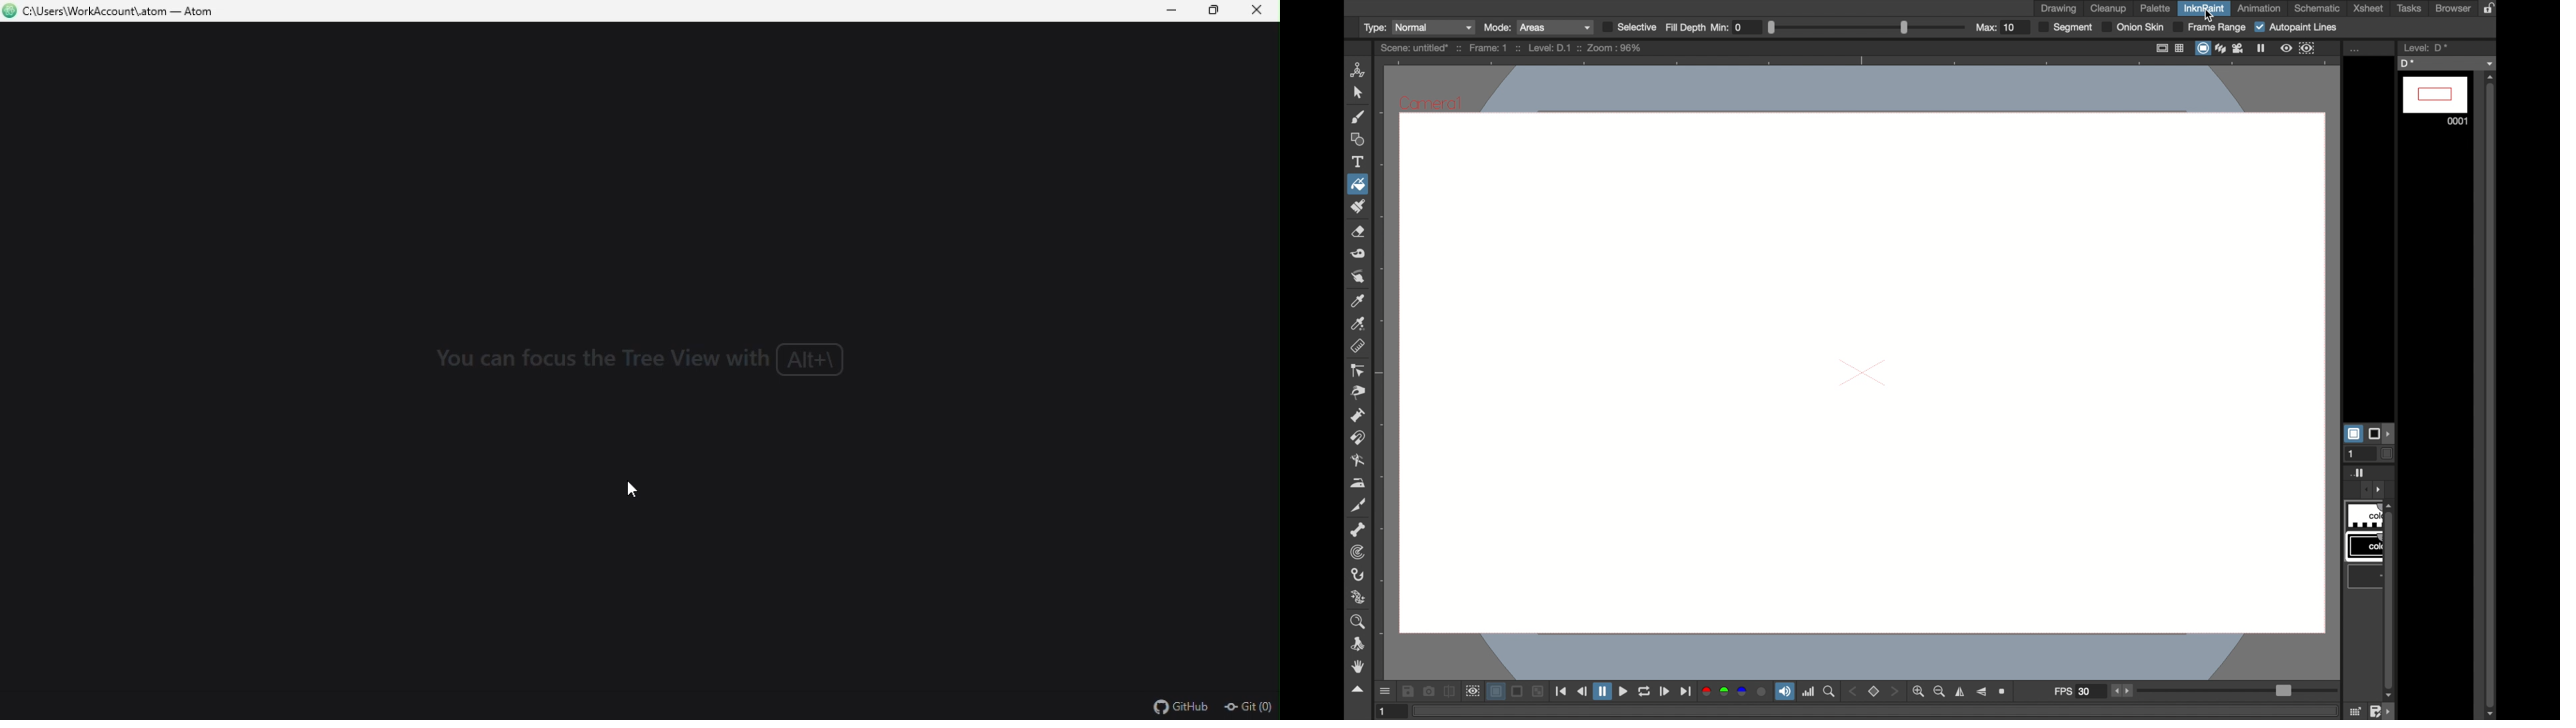 The width and height of the screenshot is (2576, 728). Describe the element at coordinates (1357, 276) in the screenshot. I see `finger tool` at that location.